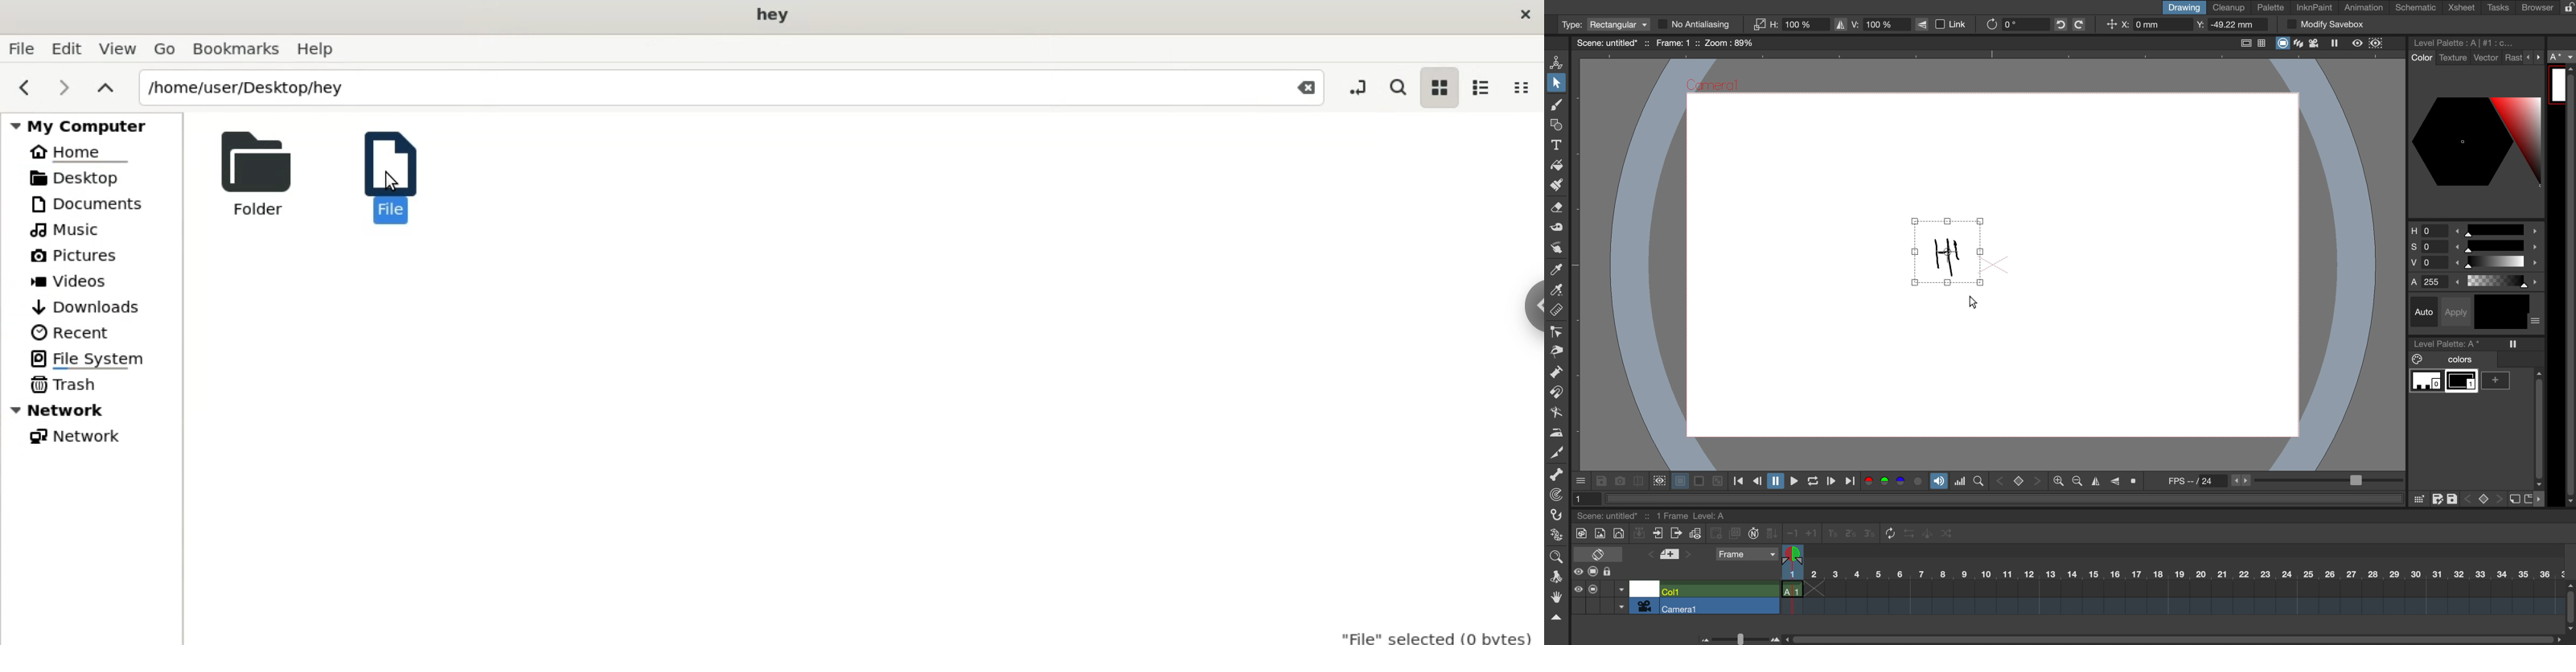 The width and height of the screenshot is (2576, 672). I want to click on save, so click(1600, 481).